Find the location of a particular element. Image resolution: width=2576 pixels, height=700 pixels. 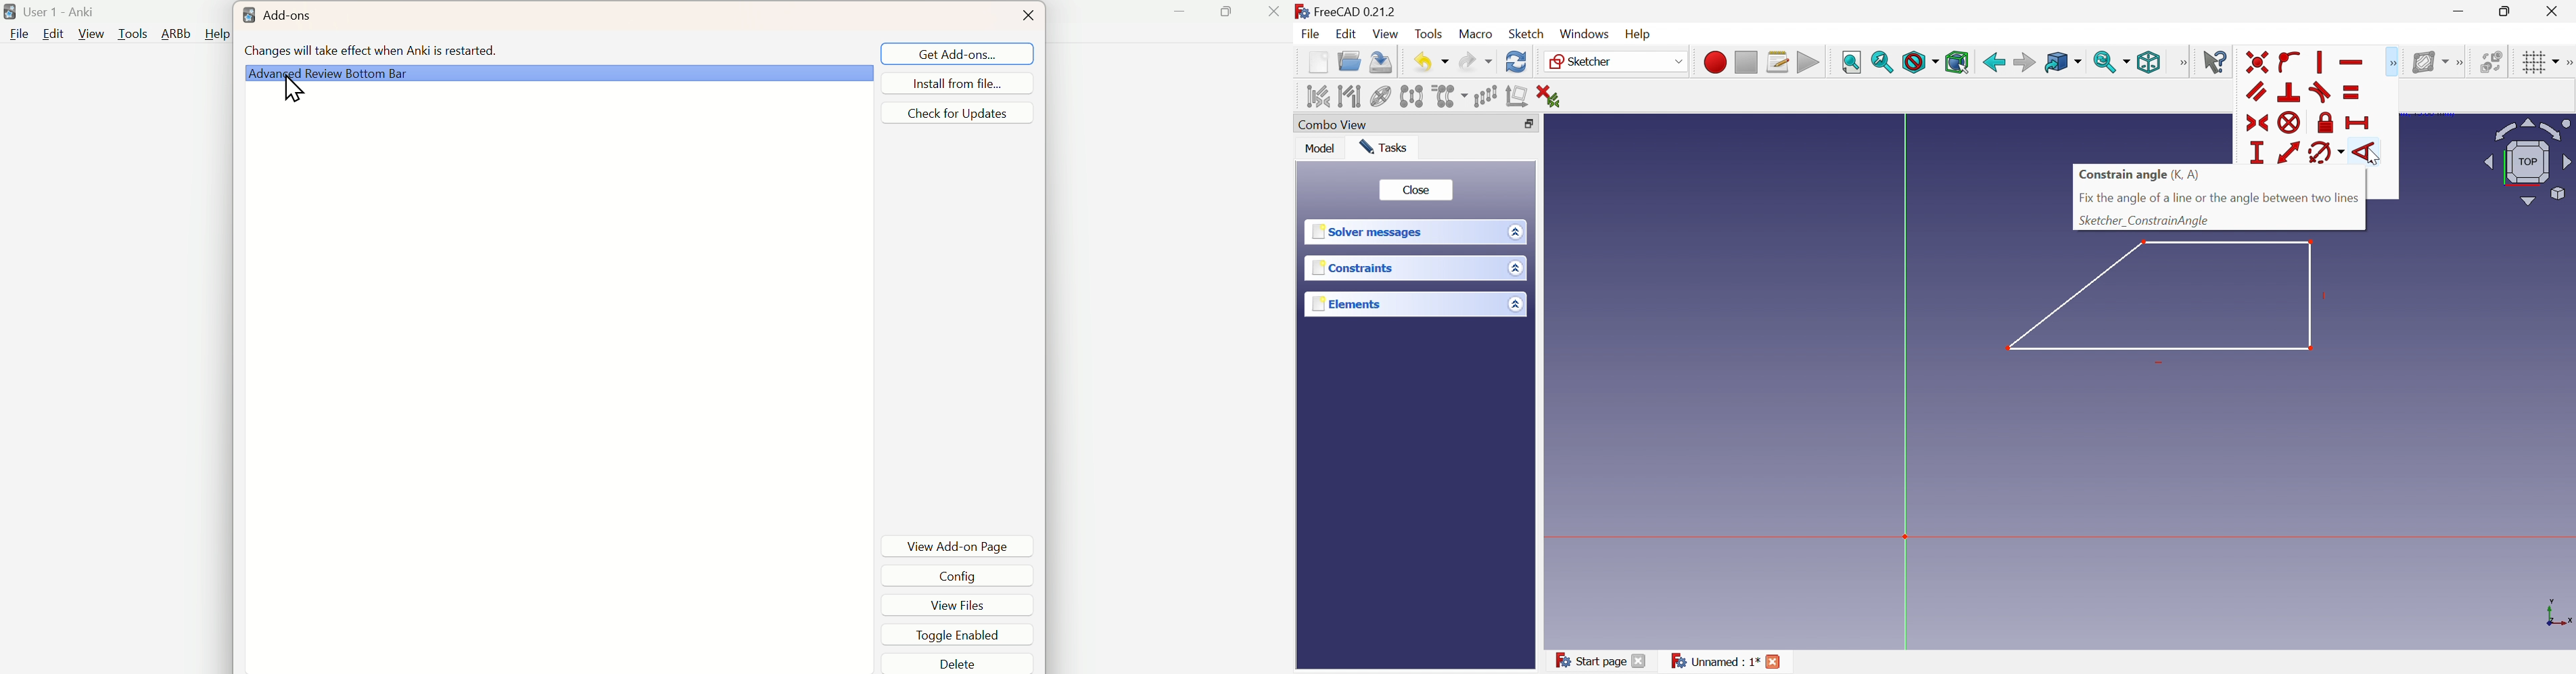

Tasks is located at coordinates (1387, 147).